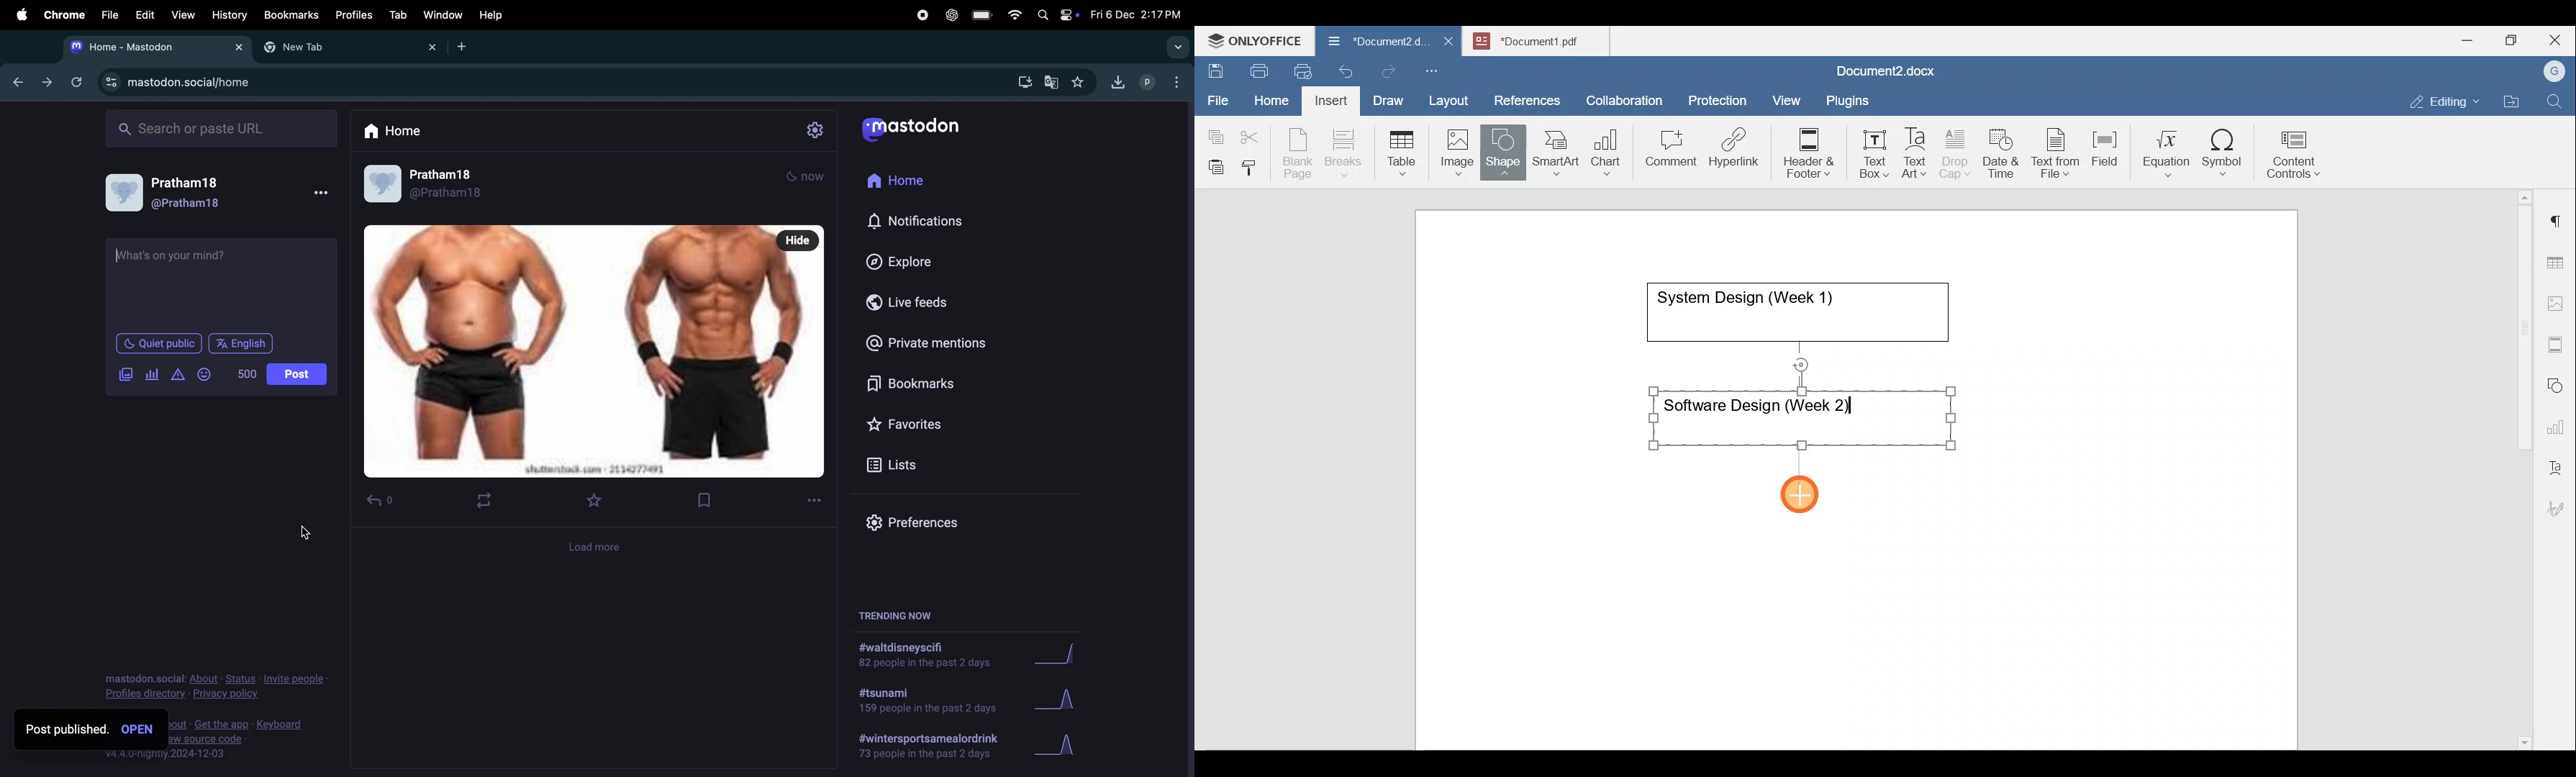 The width and height of the screenshot is (2576, 784). I want to click on home, so click(910, 185).